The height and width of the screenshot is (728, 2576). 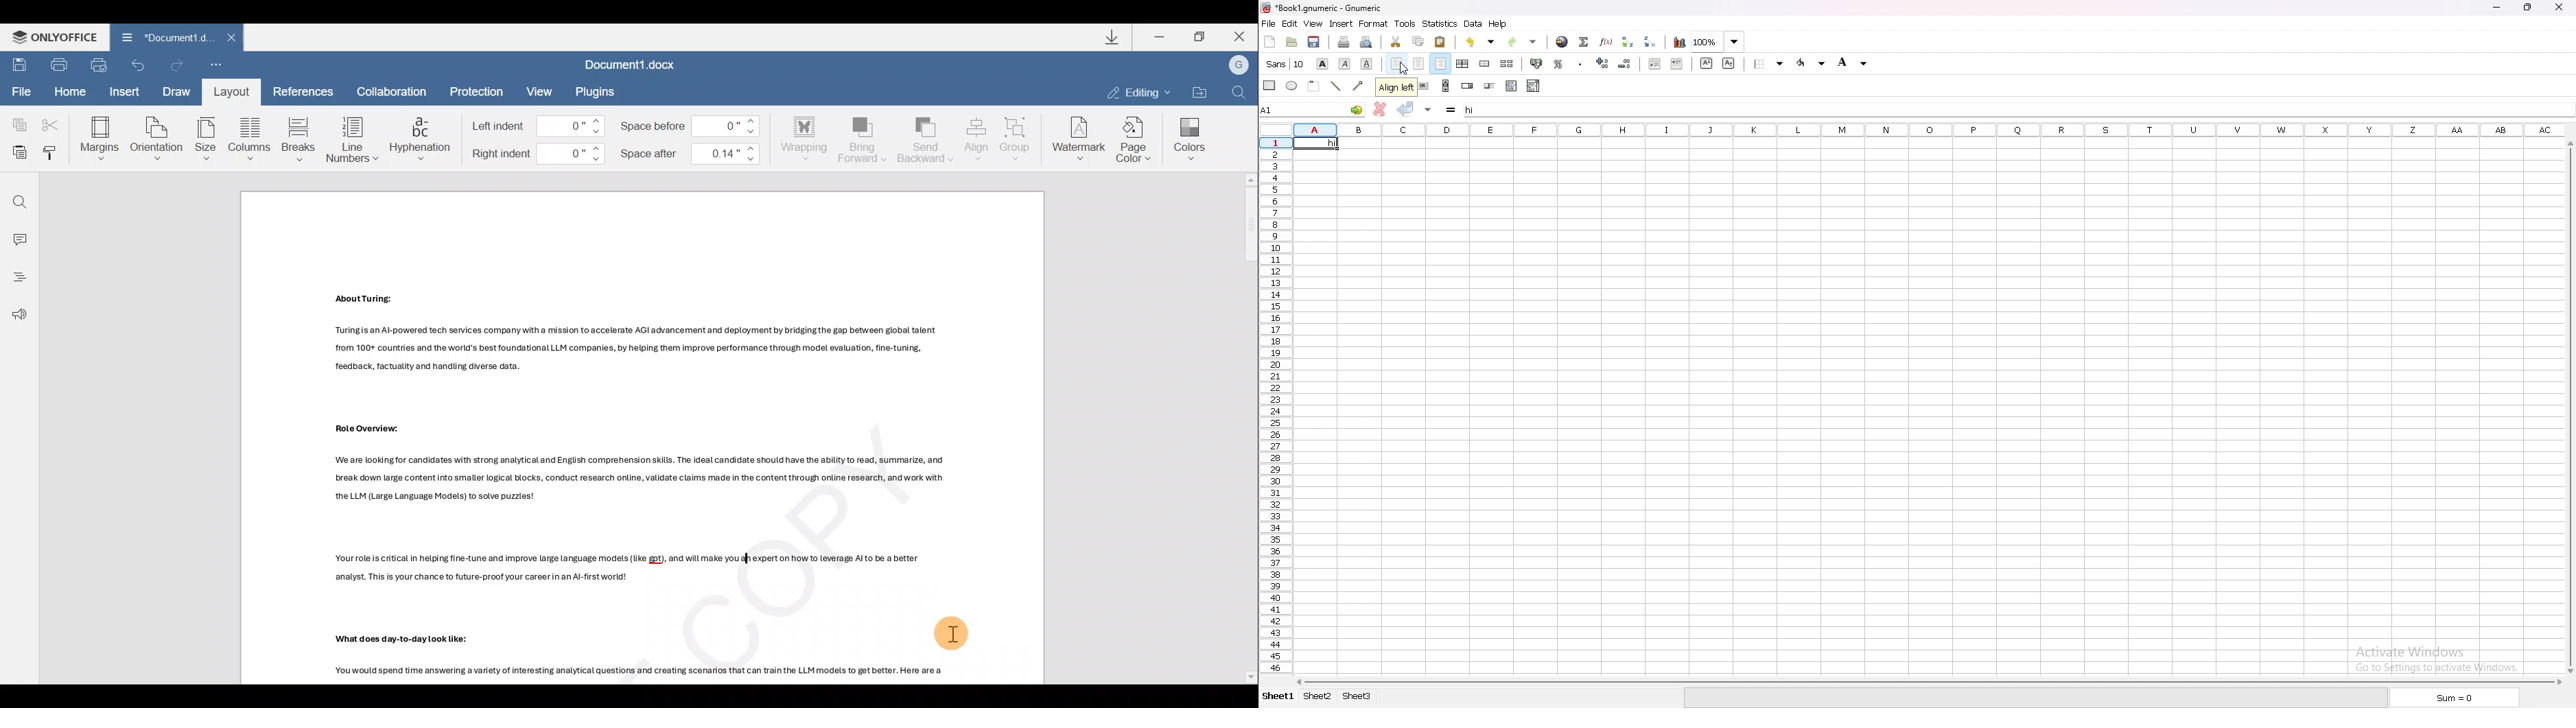 I want to click on Document1.docx, so click(x=634, y=64).